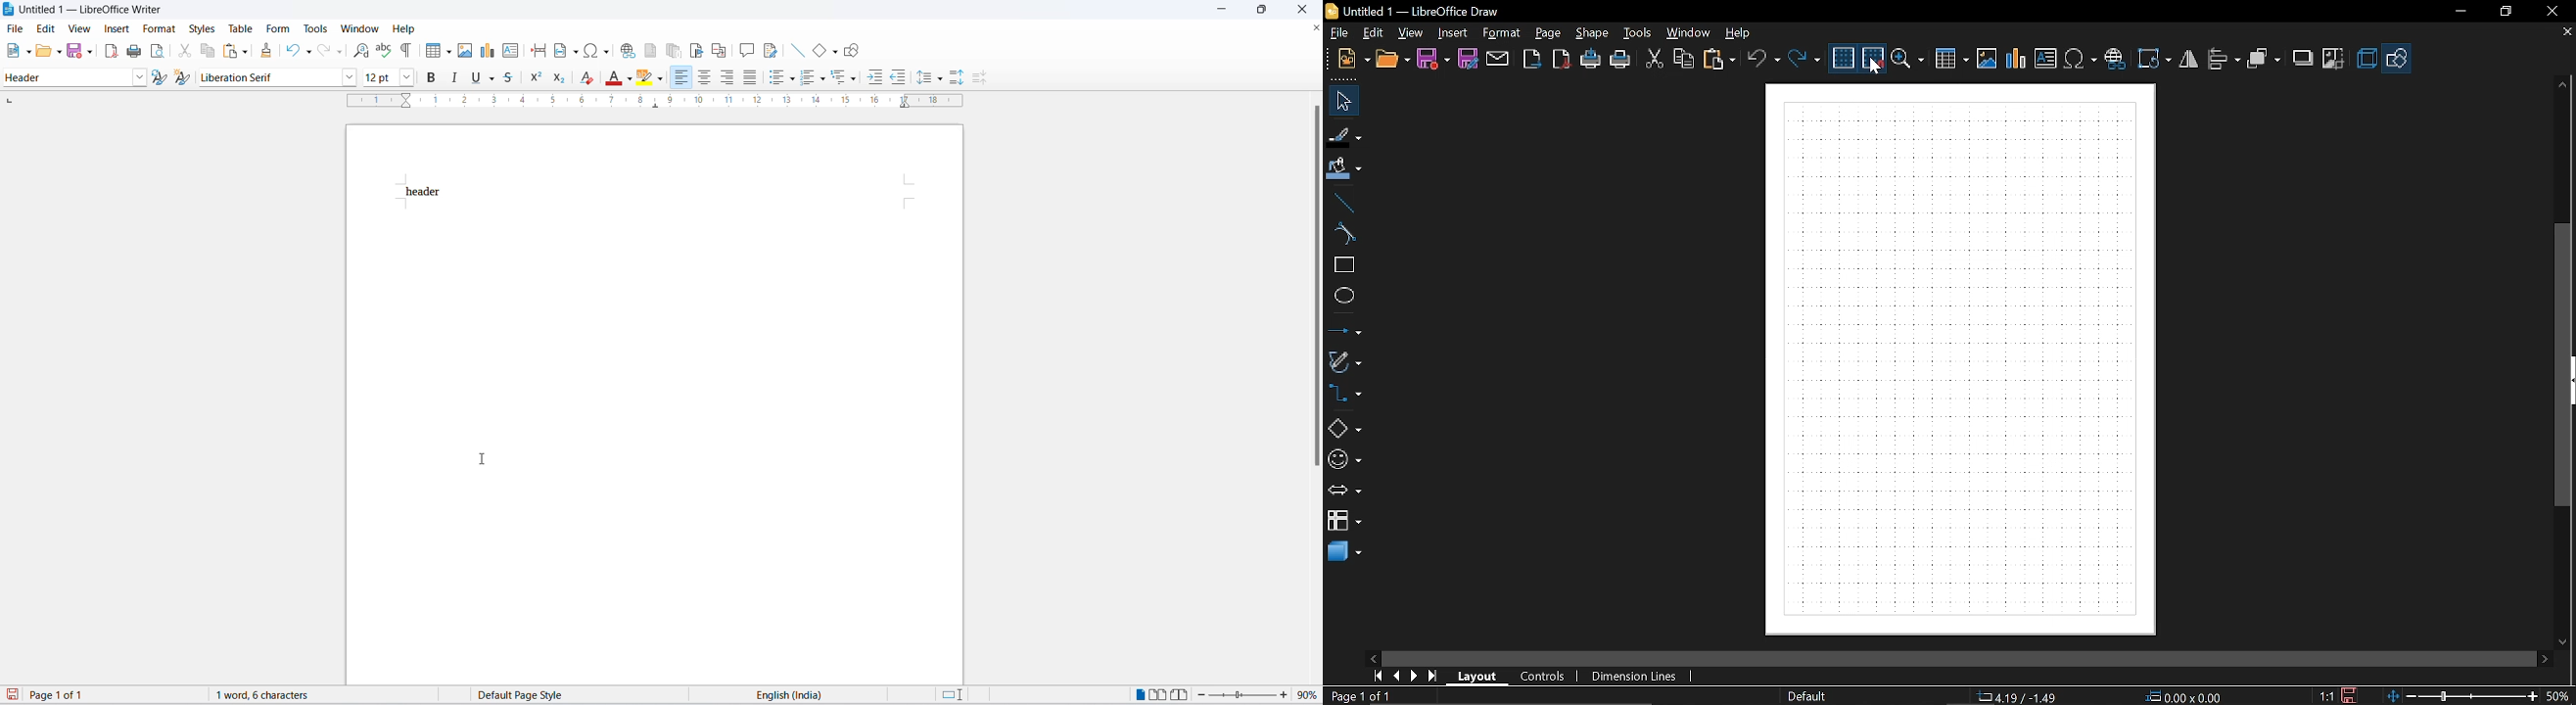  I want to click on go to first page, so click(1378, 676).